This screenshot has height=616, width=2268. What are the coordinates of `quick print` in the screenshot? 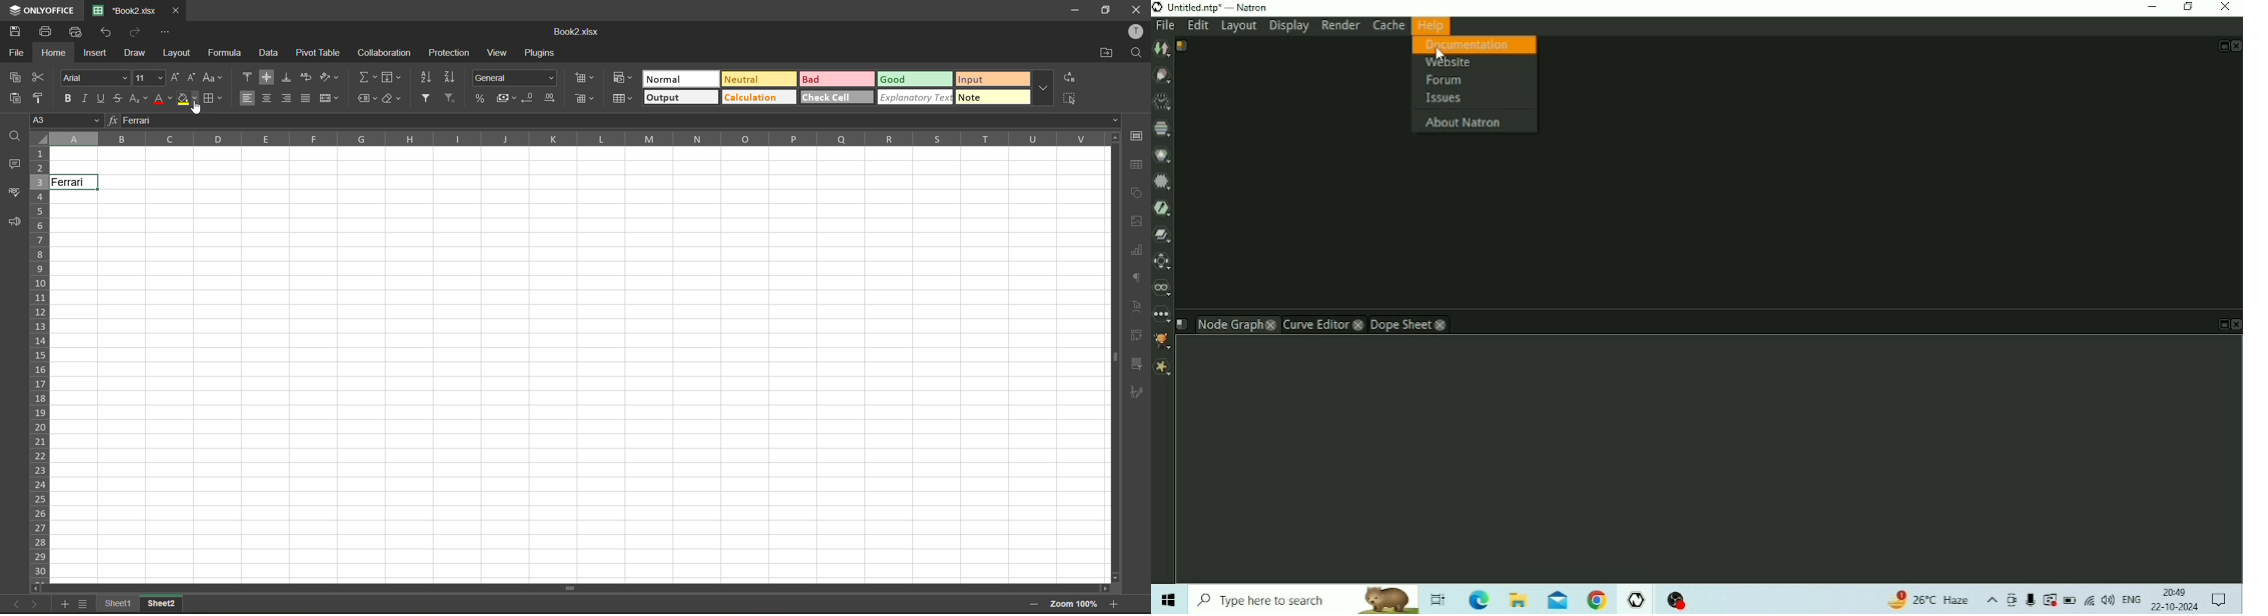 It's located at (76, 32).